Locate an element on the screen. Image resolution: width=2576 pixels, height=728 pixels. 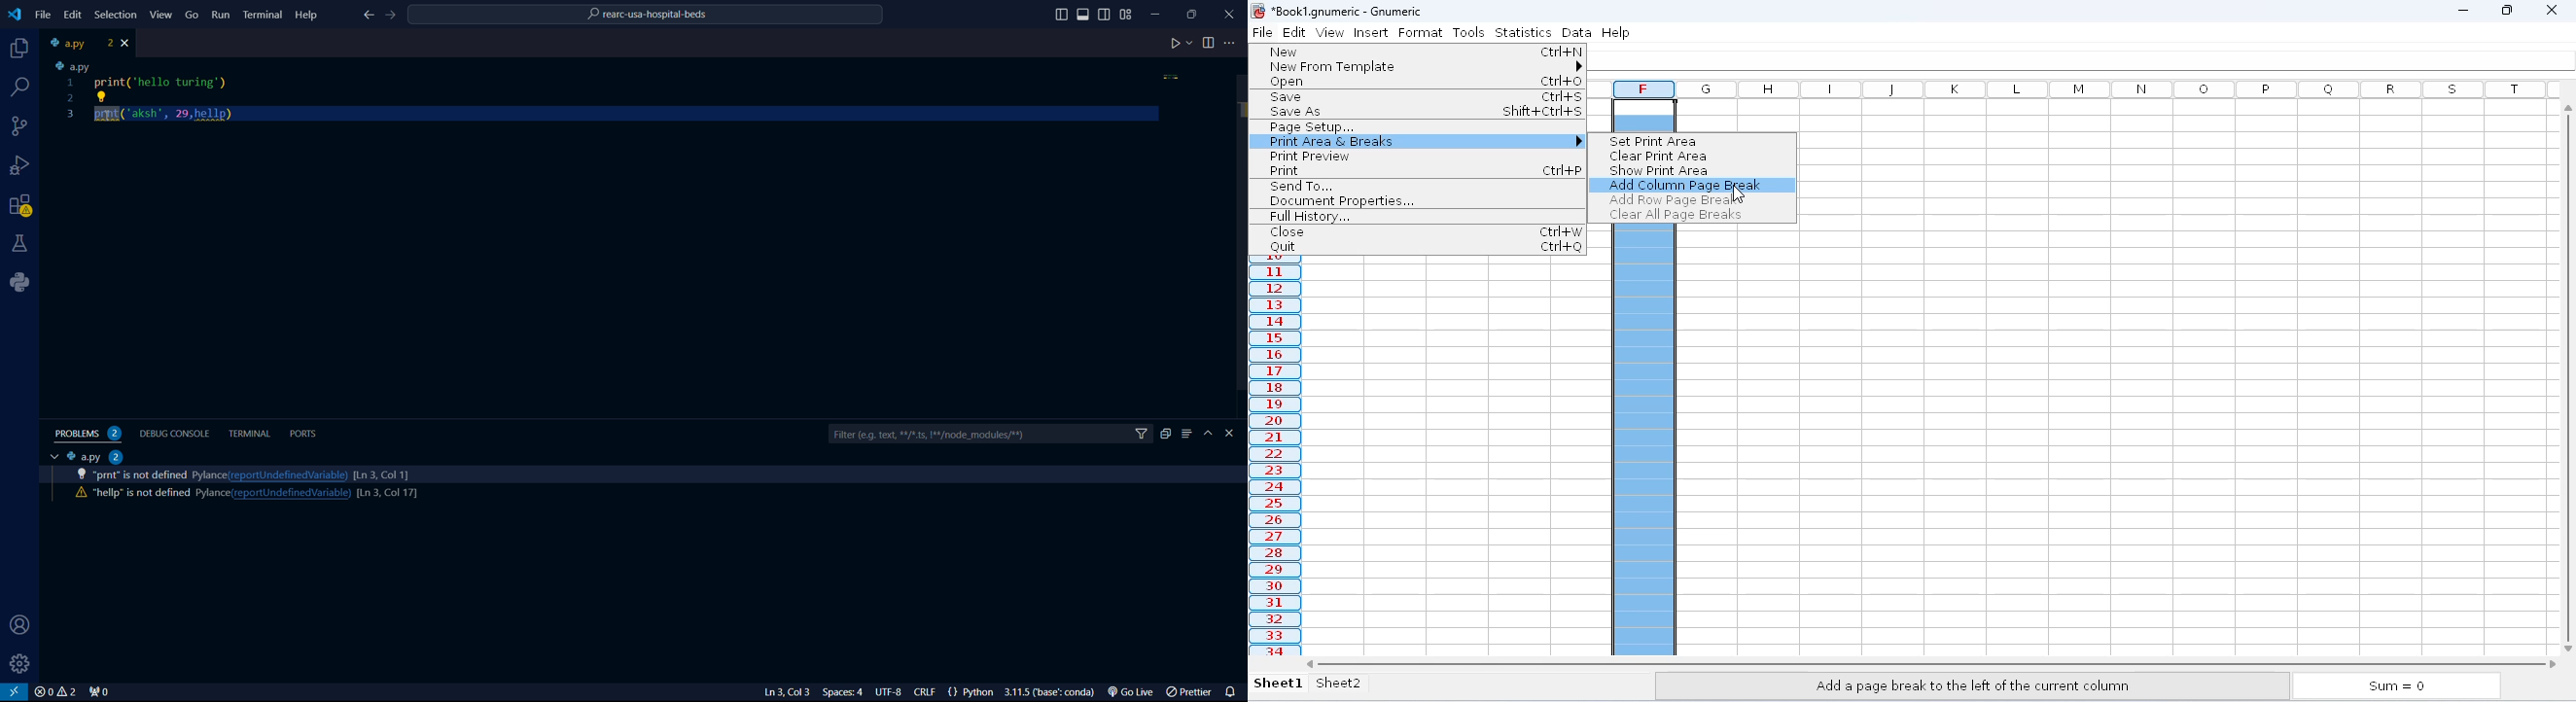
sheet1 is located at coordinates (1280, 684).